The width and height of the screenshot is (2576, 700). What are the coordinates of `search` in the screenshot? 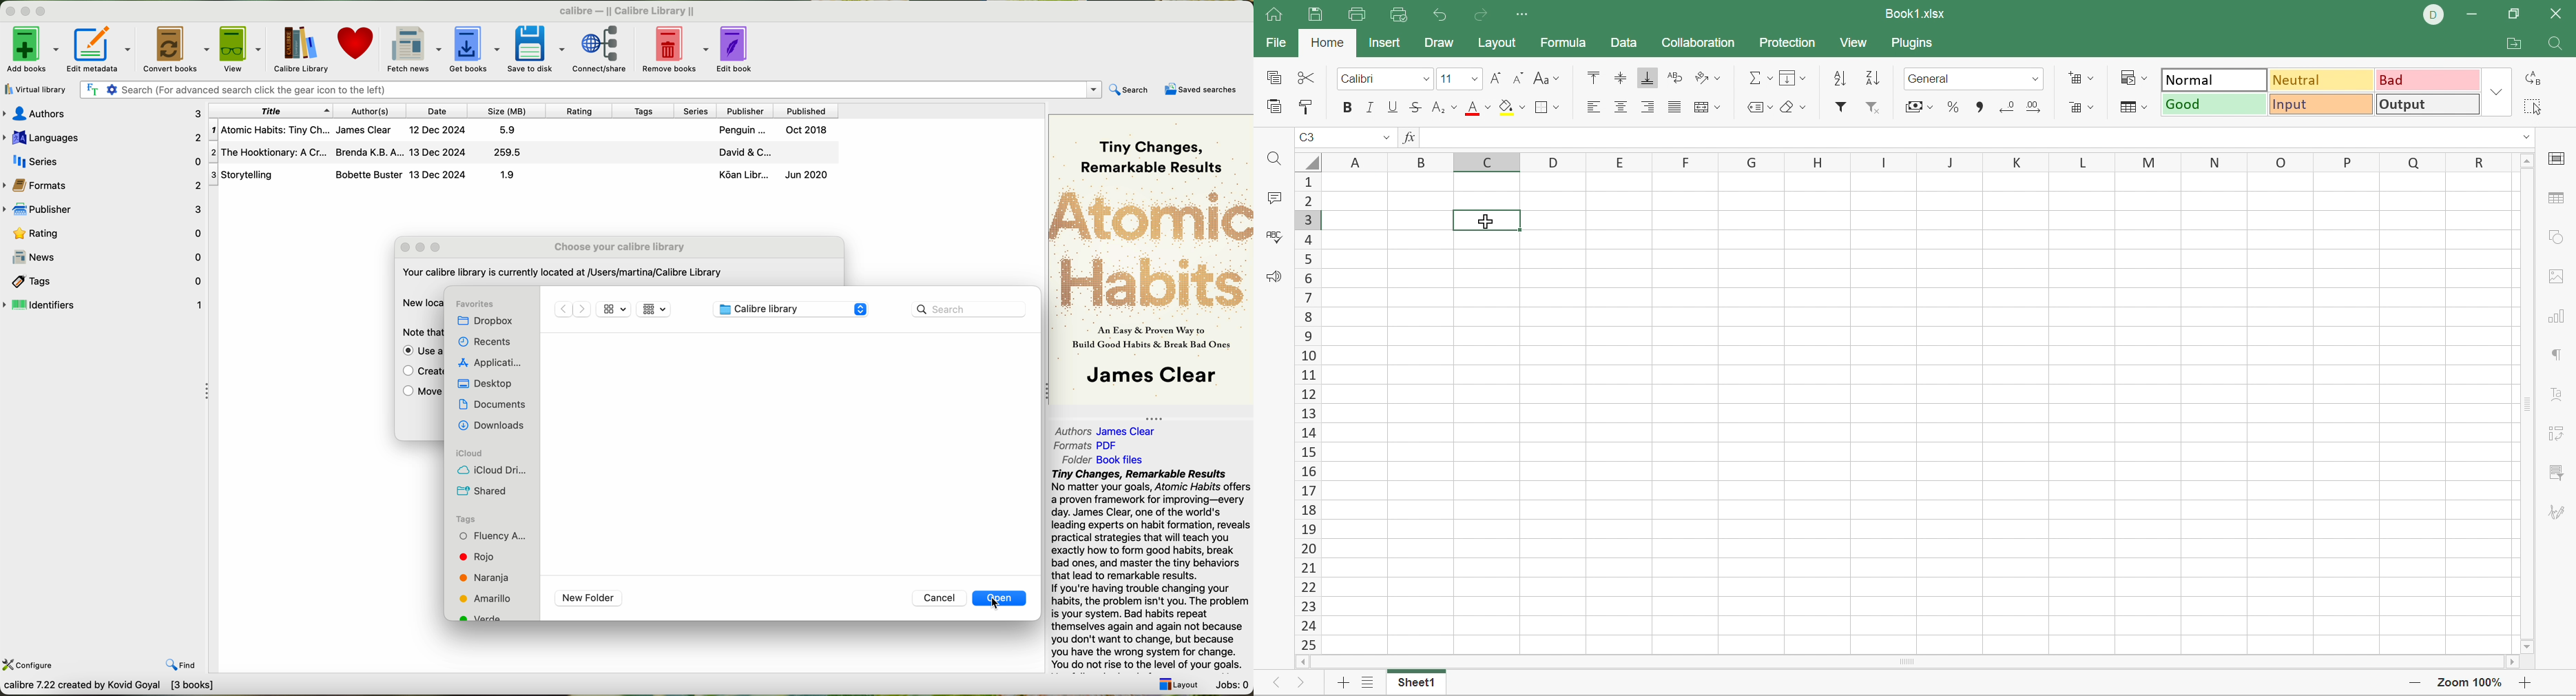 It's located at (1131, 90).